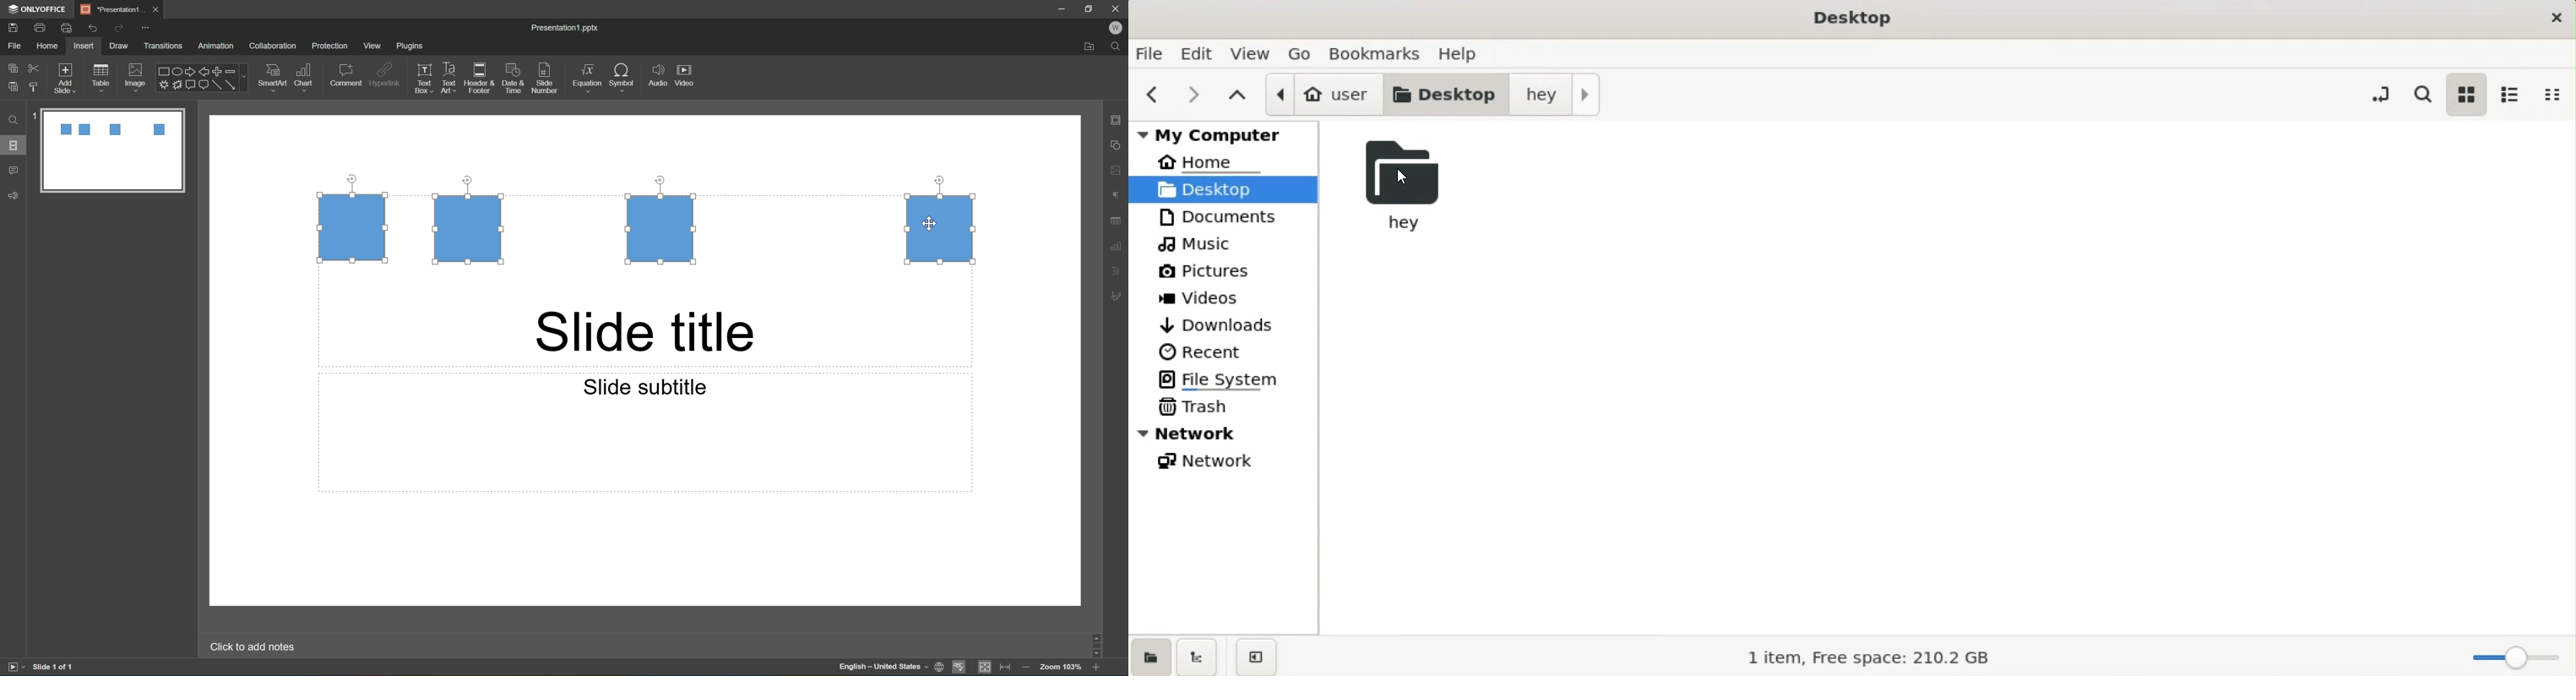 The width and height of the screenshot is (2576, 700). Describe the element at coordinates (986, 668) in the screenshot. I see `fit too slide` at that location.